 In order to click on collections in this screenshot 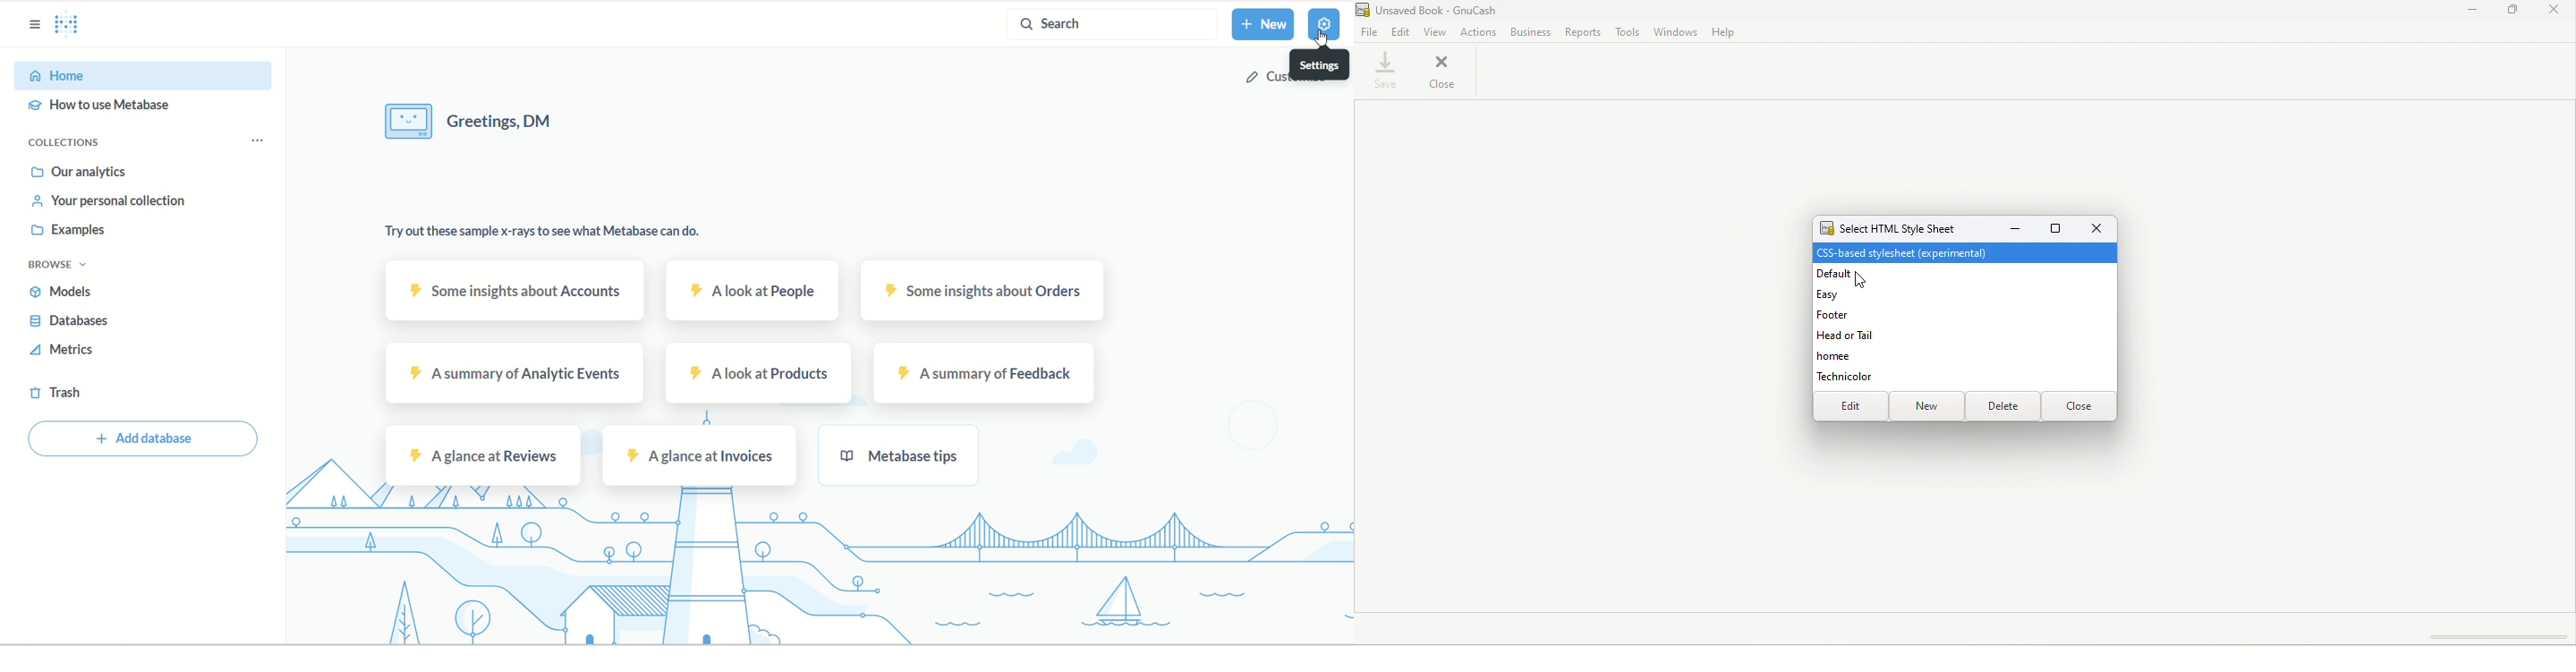, I will do `click(65, 143)`.